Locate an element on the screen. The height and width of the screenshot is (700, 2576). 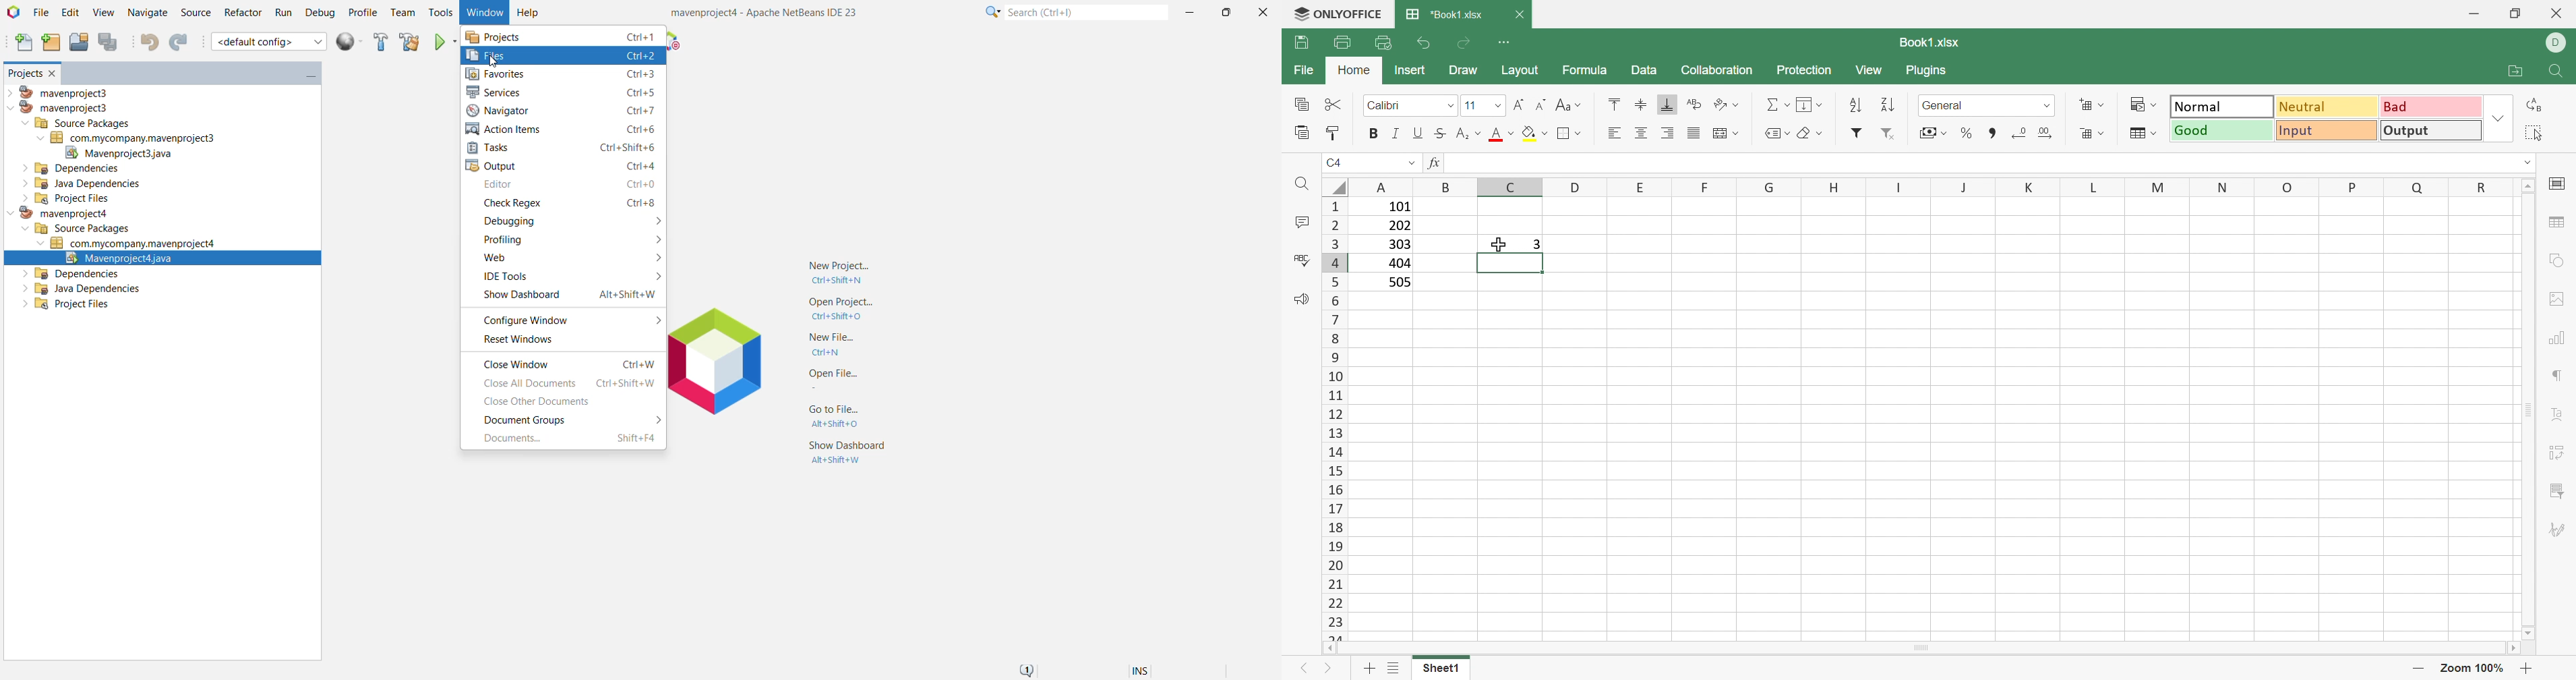
Number format is located at coordinates (1958, 105).